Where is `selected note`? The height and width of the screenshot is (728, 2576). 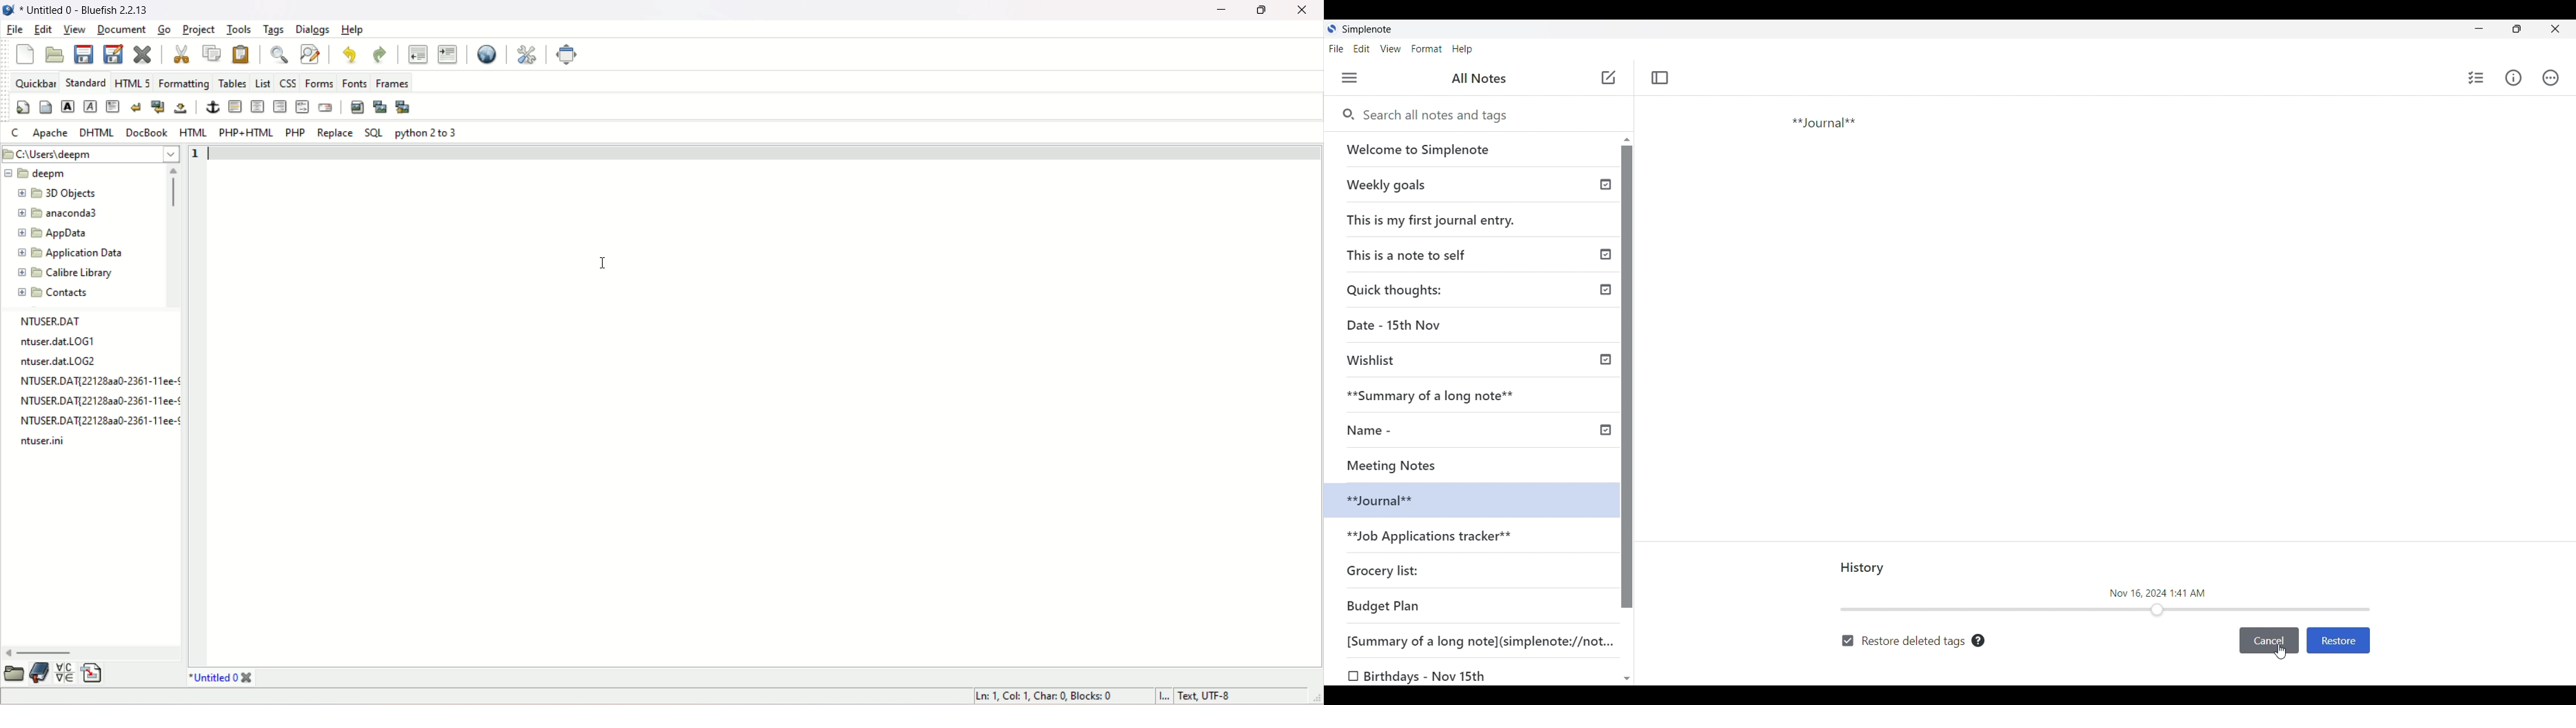 selected note is located at coordinates (1467, 499).